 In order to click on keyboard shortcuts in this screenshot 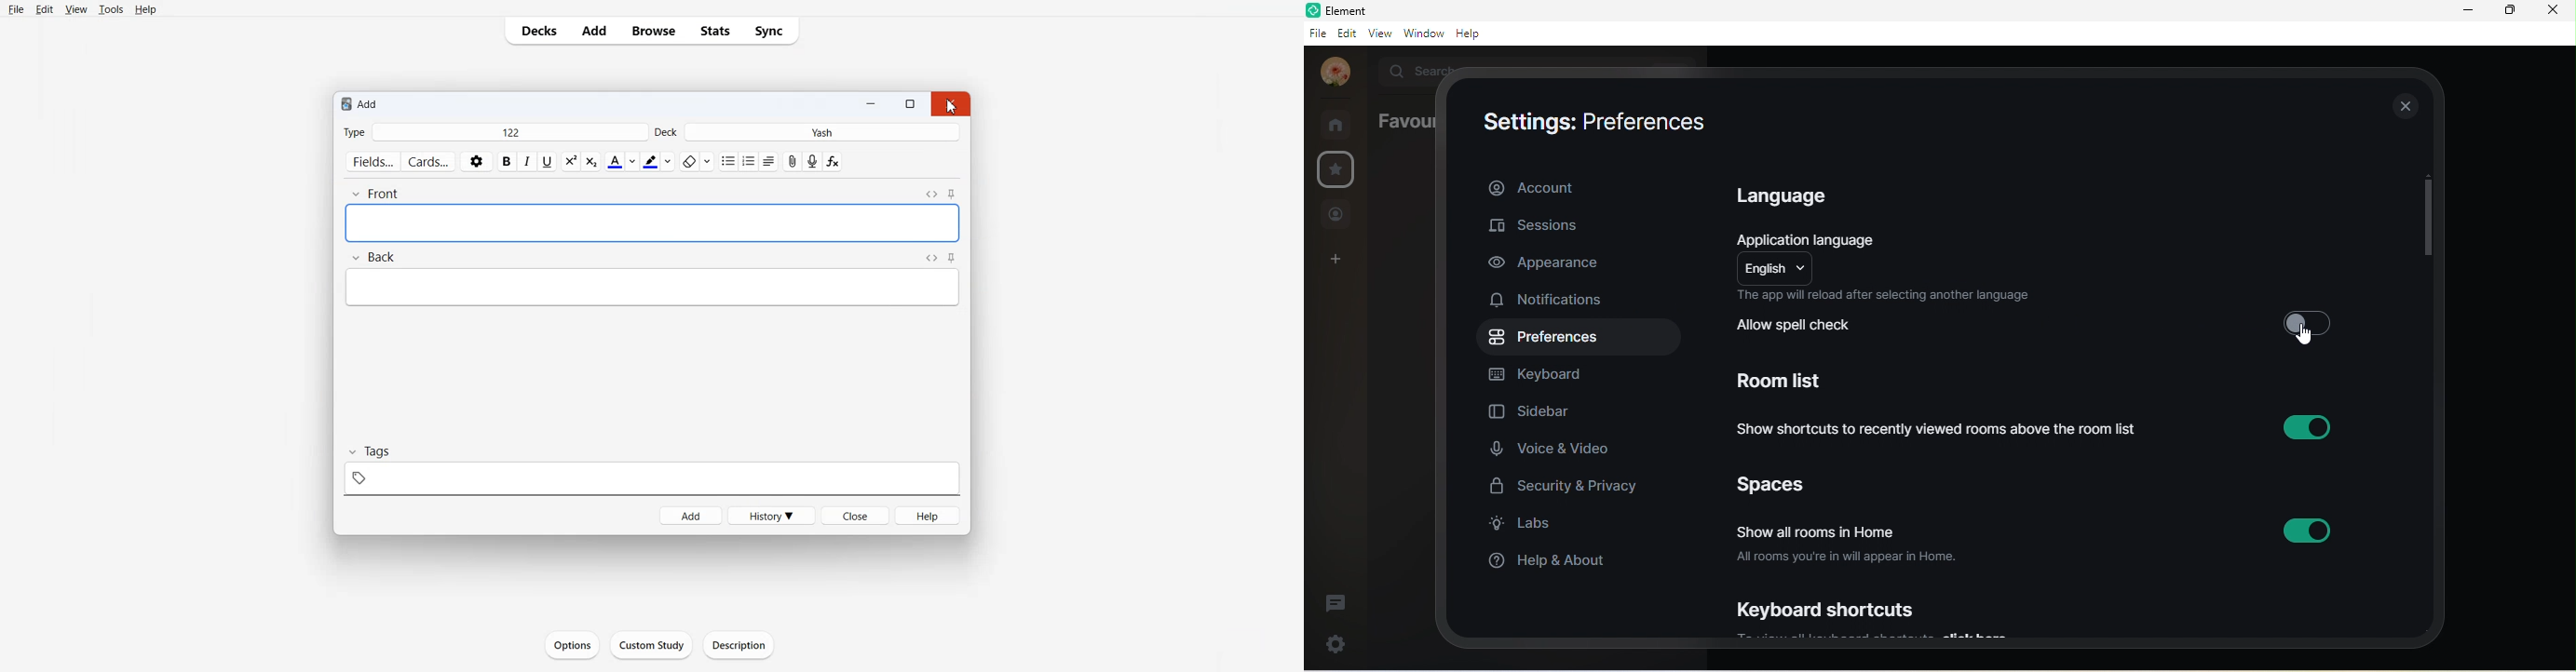, I will do `click(1830, 615)`.